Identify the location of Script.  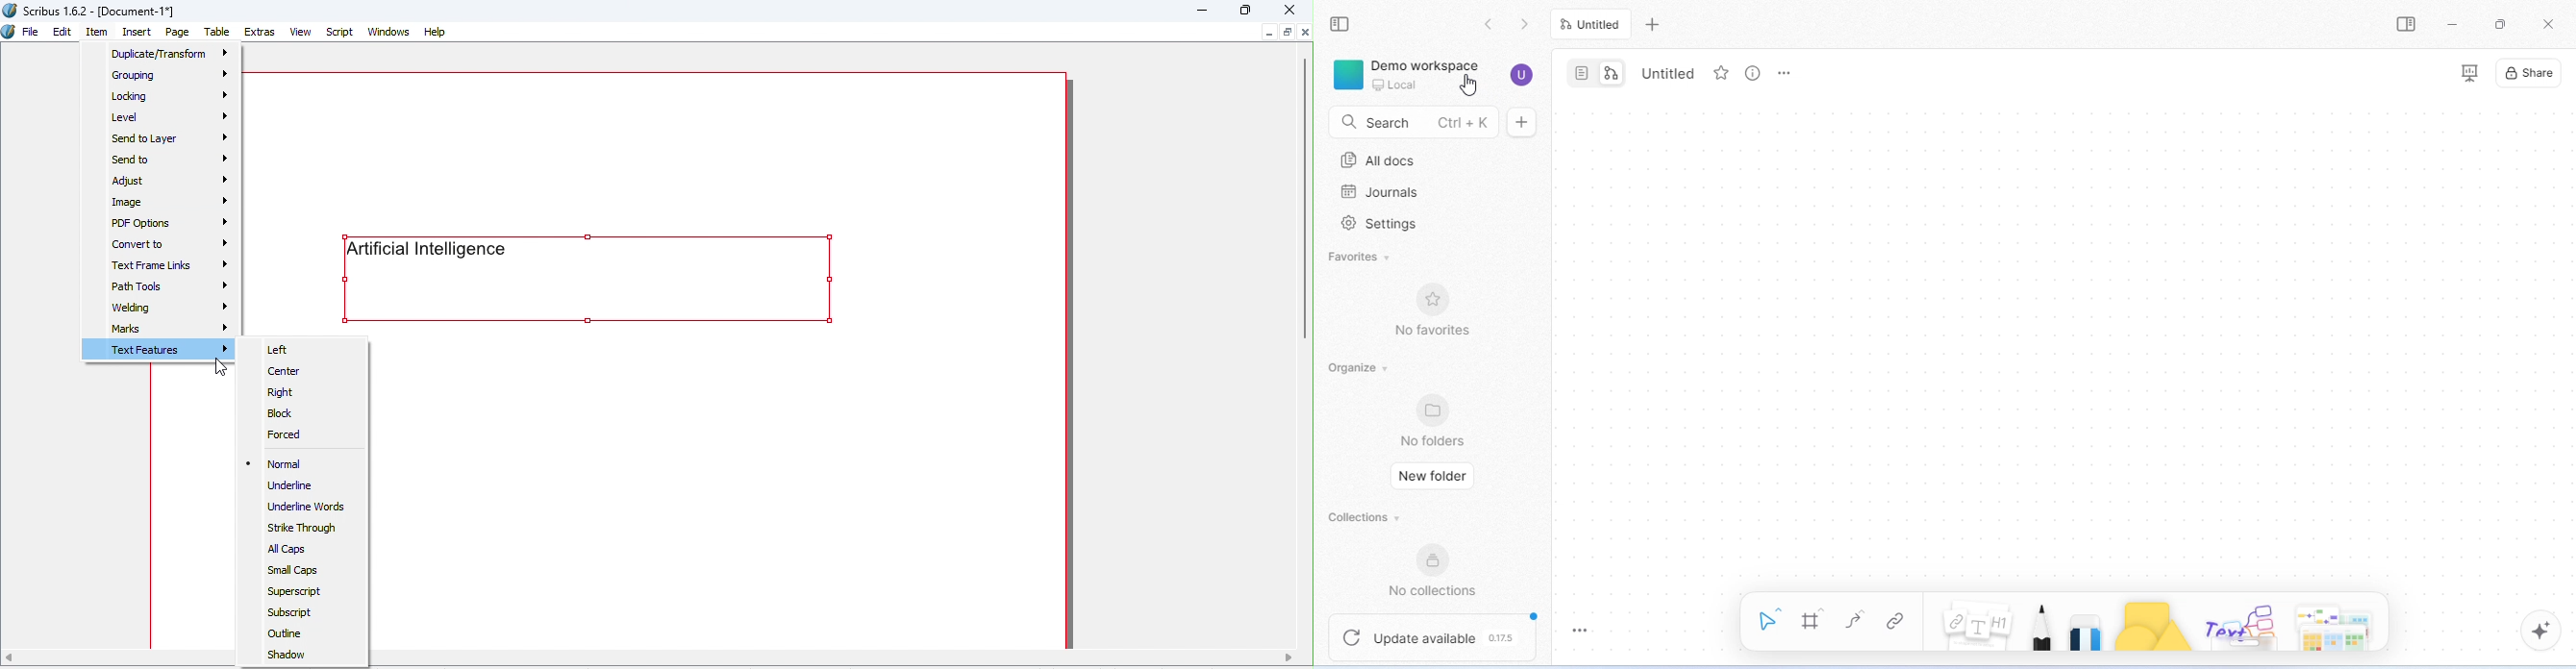
(340, 32).